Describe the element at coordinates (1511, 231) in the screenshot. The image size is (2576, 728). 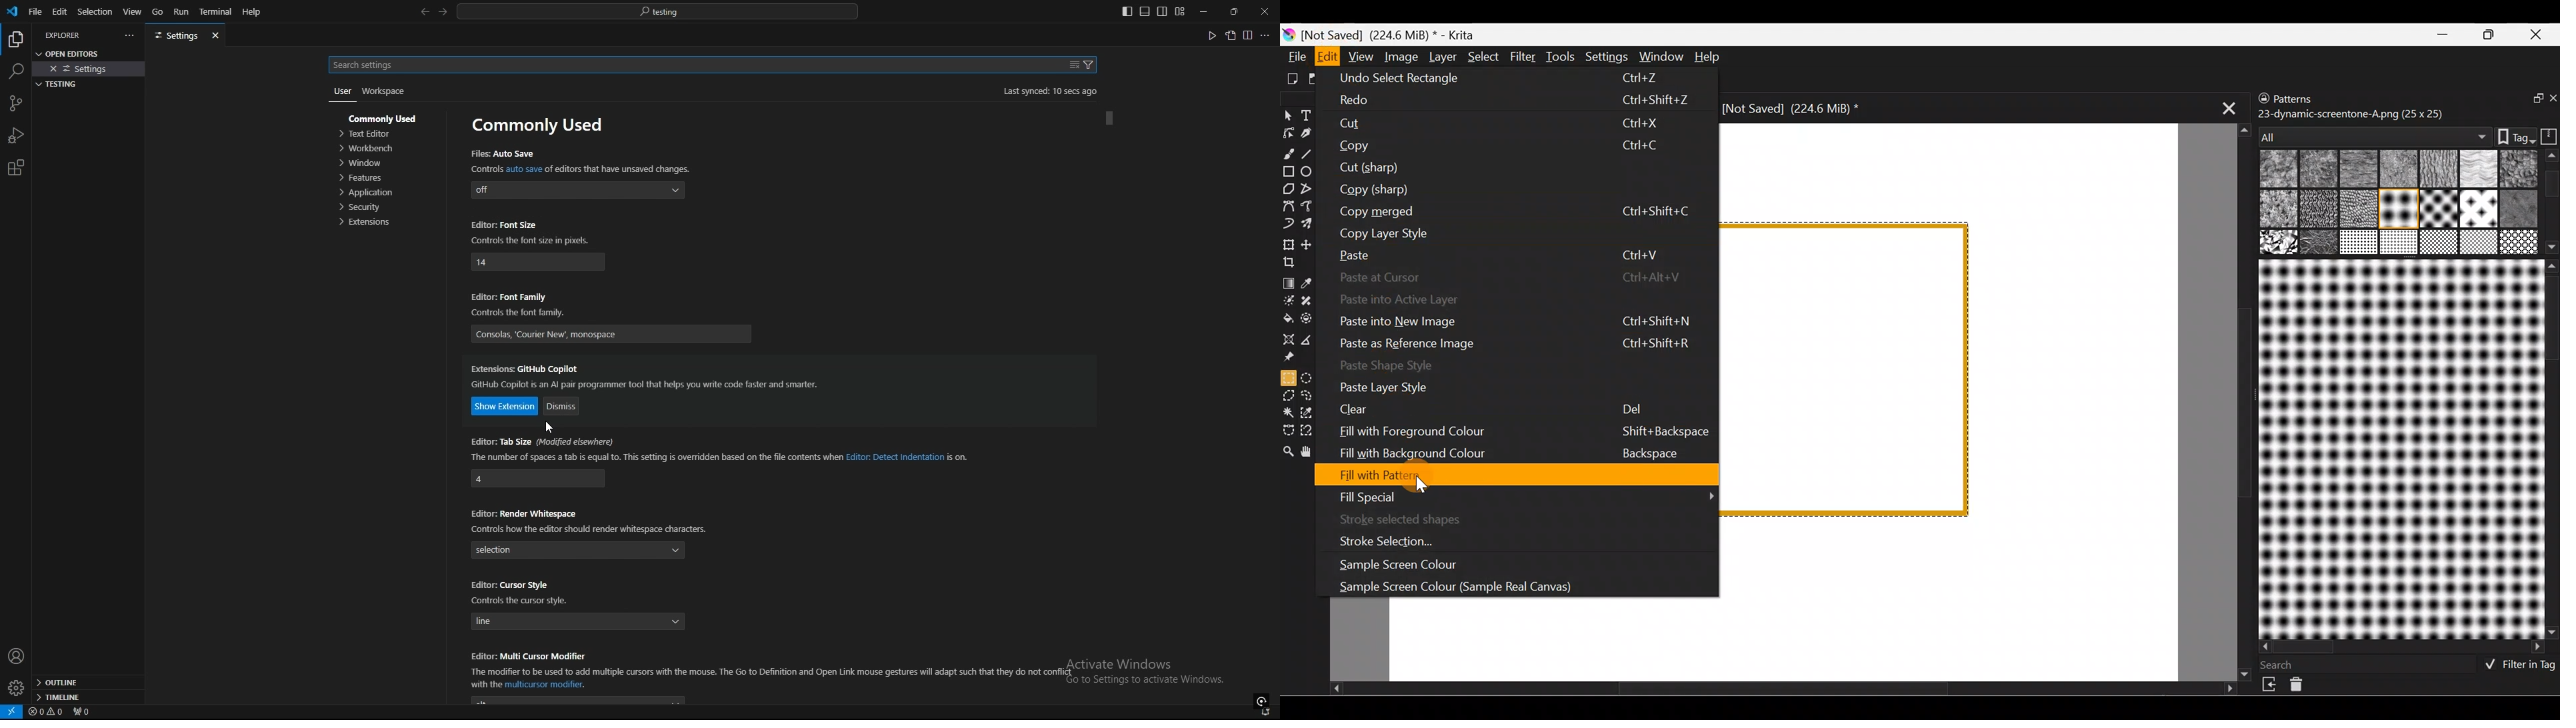
I see `Copy layer style` at that location.